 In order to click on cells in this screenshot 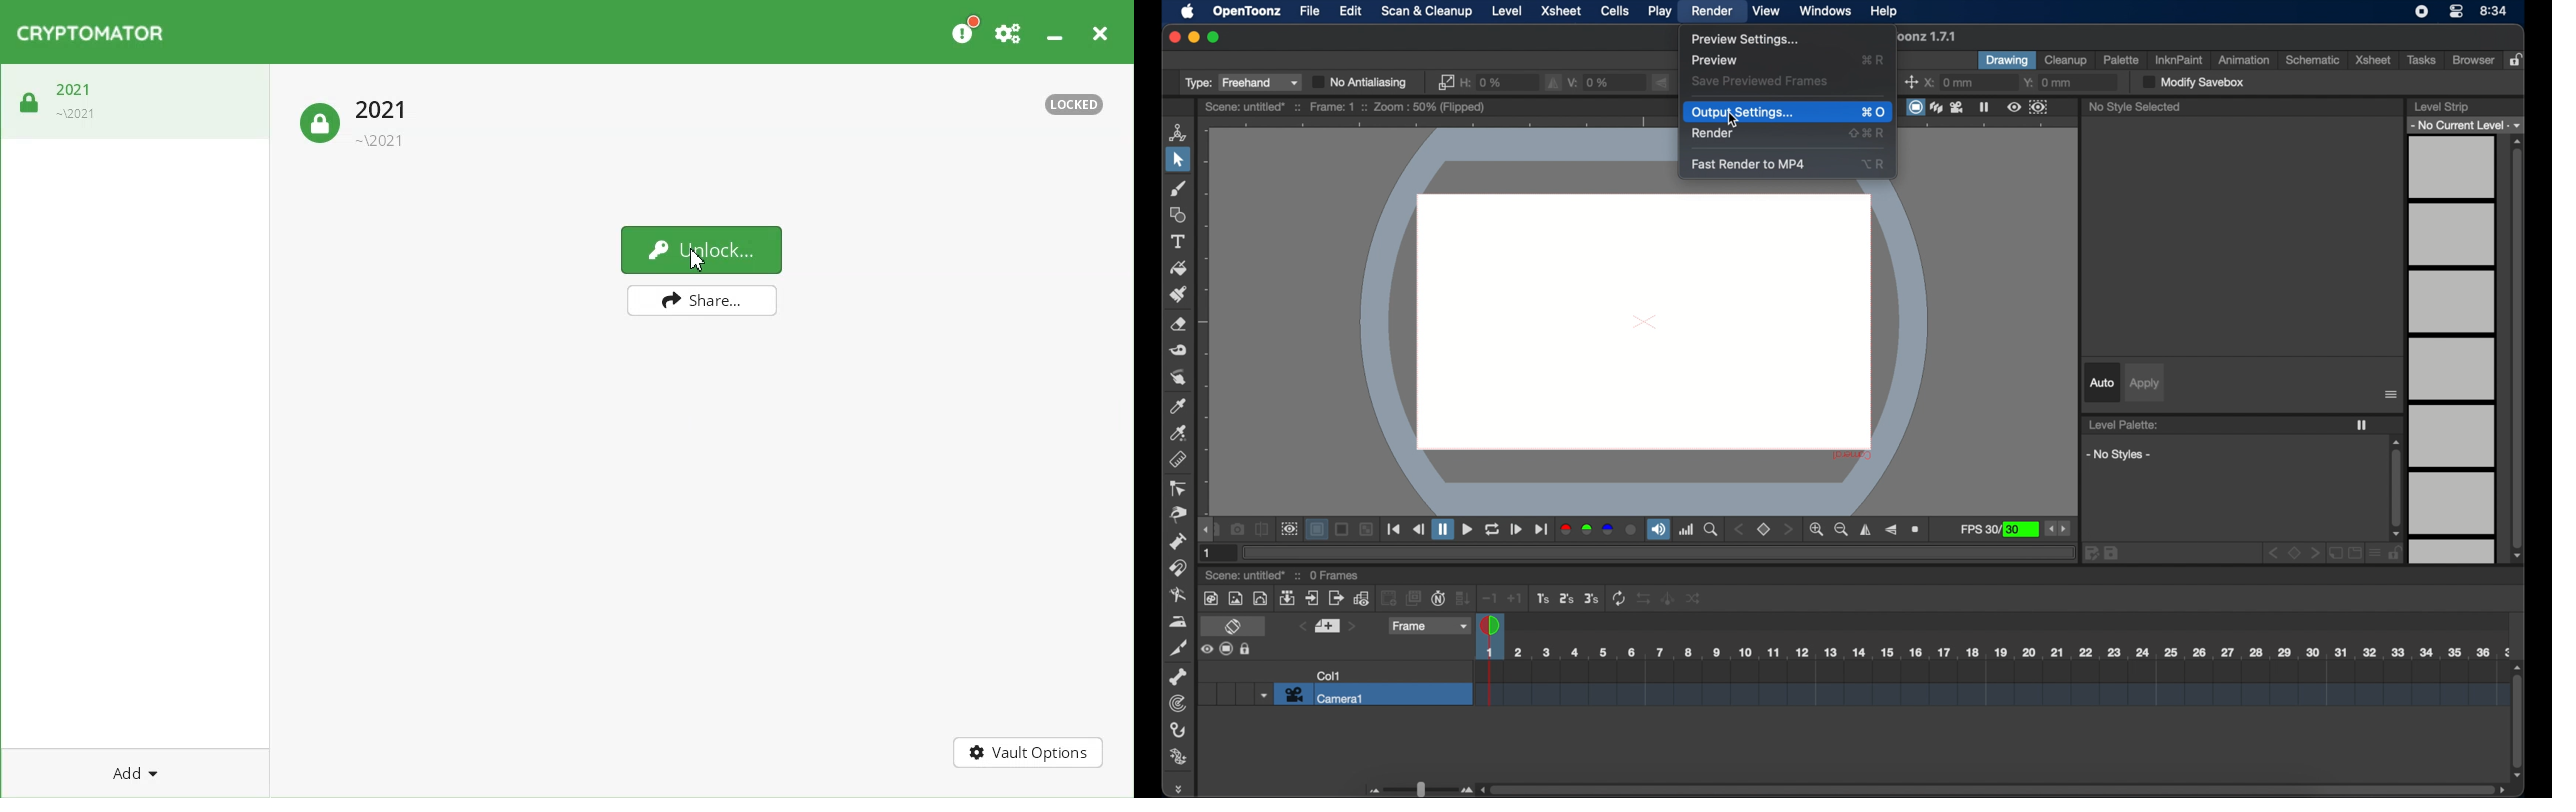, I will do `click(1614, 10)`.